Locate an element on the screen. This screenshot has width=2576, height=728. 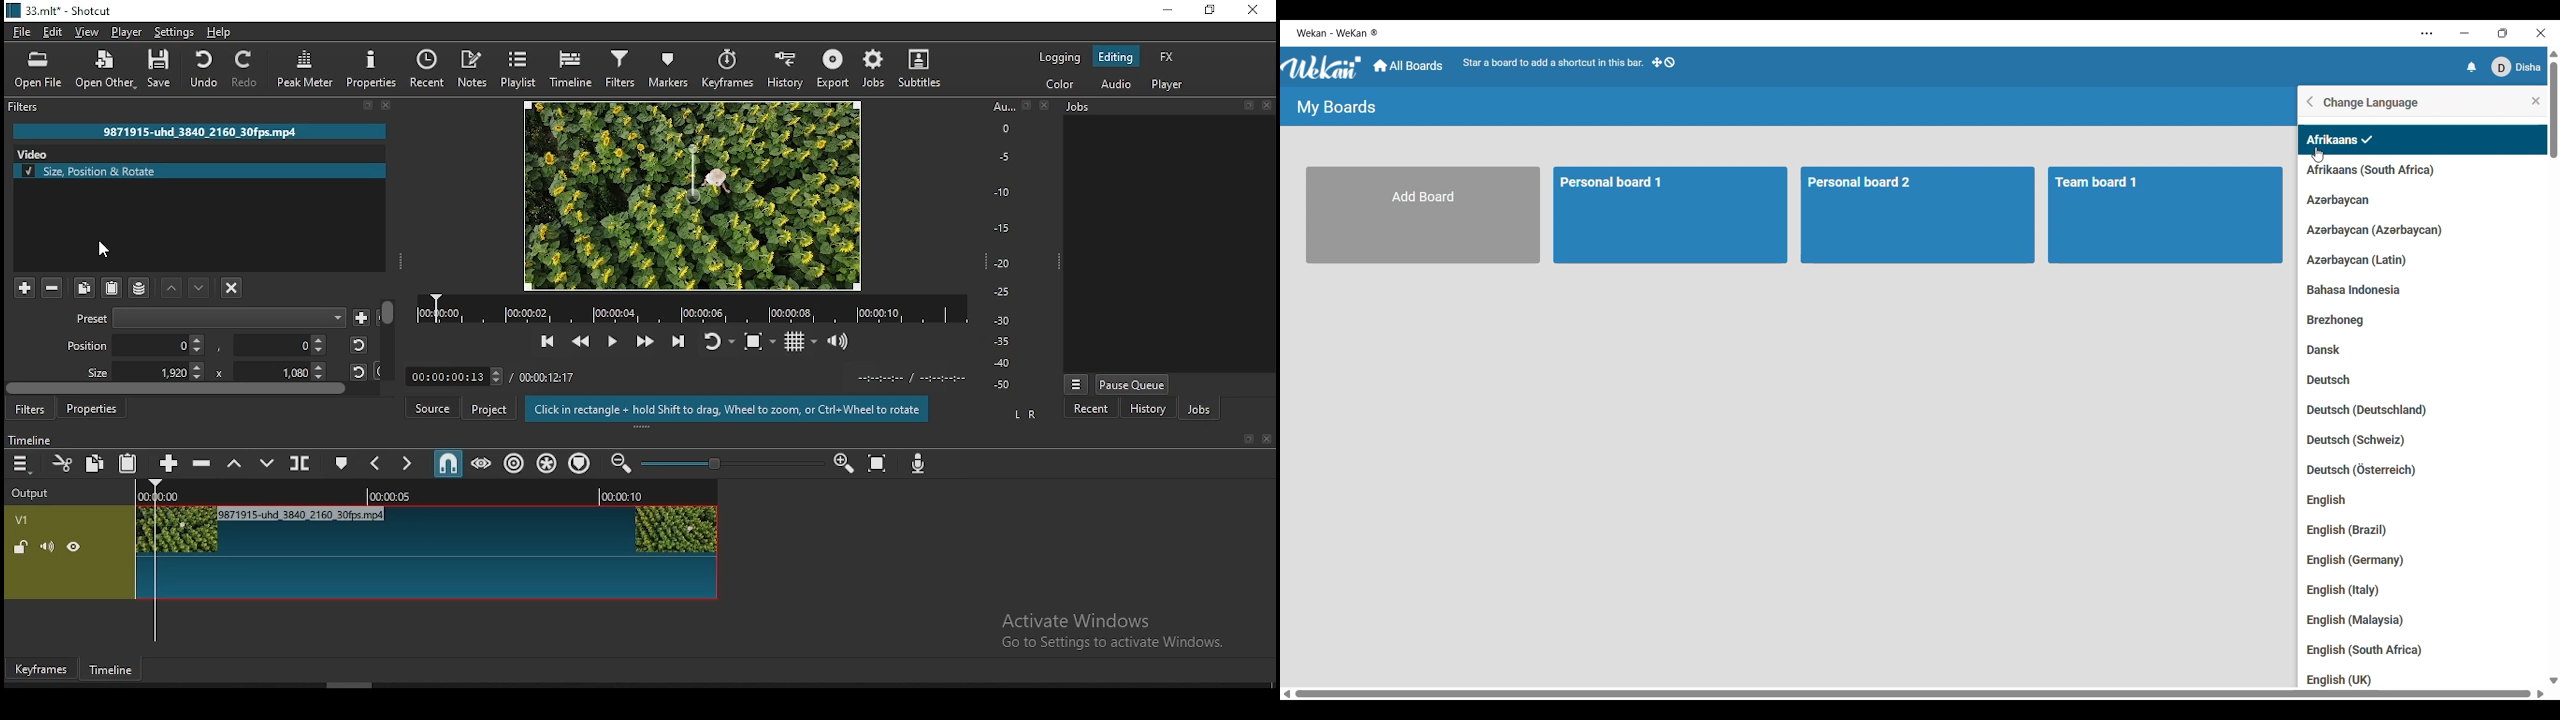
view is located at coordinates (88, 31).